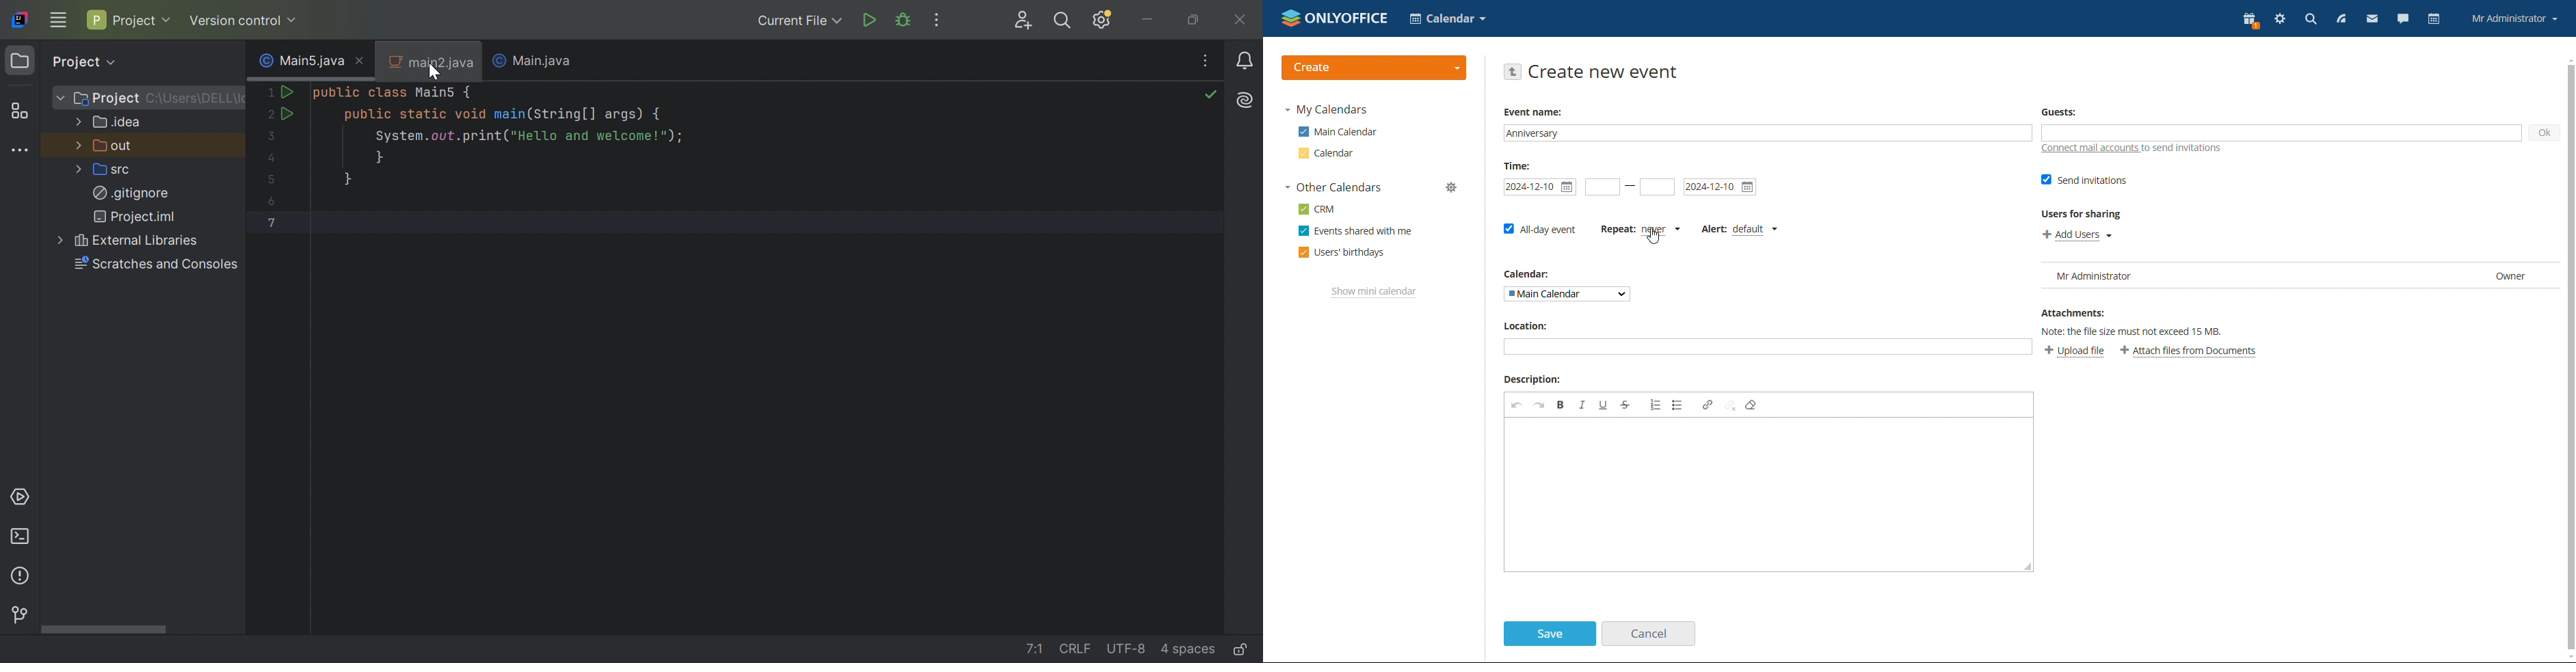 The image size is (2576, 672). What do you see at coordinates (268, 178) in the screenshot?
I see `5` at bounding box center [268, 178].